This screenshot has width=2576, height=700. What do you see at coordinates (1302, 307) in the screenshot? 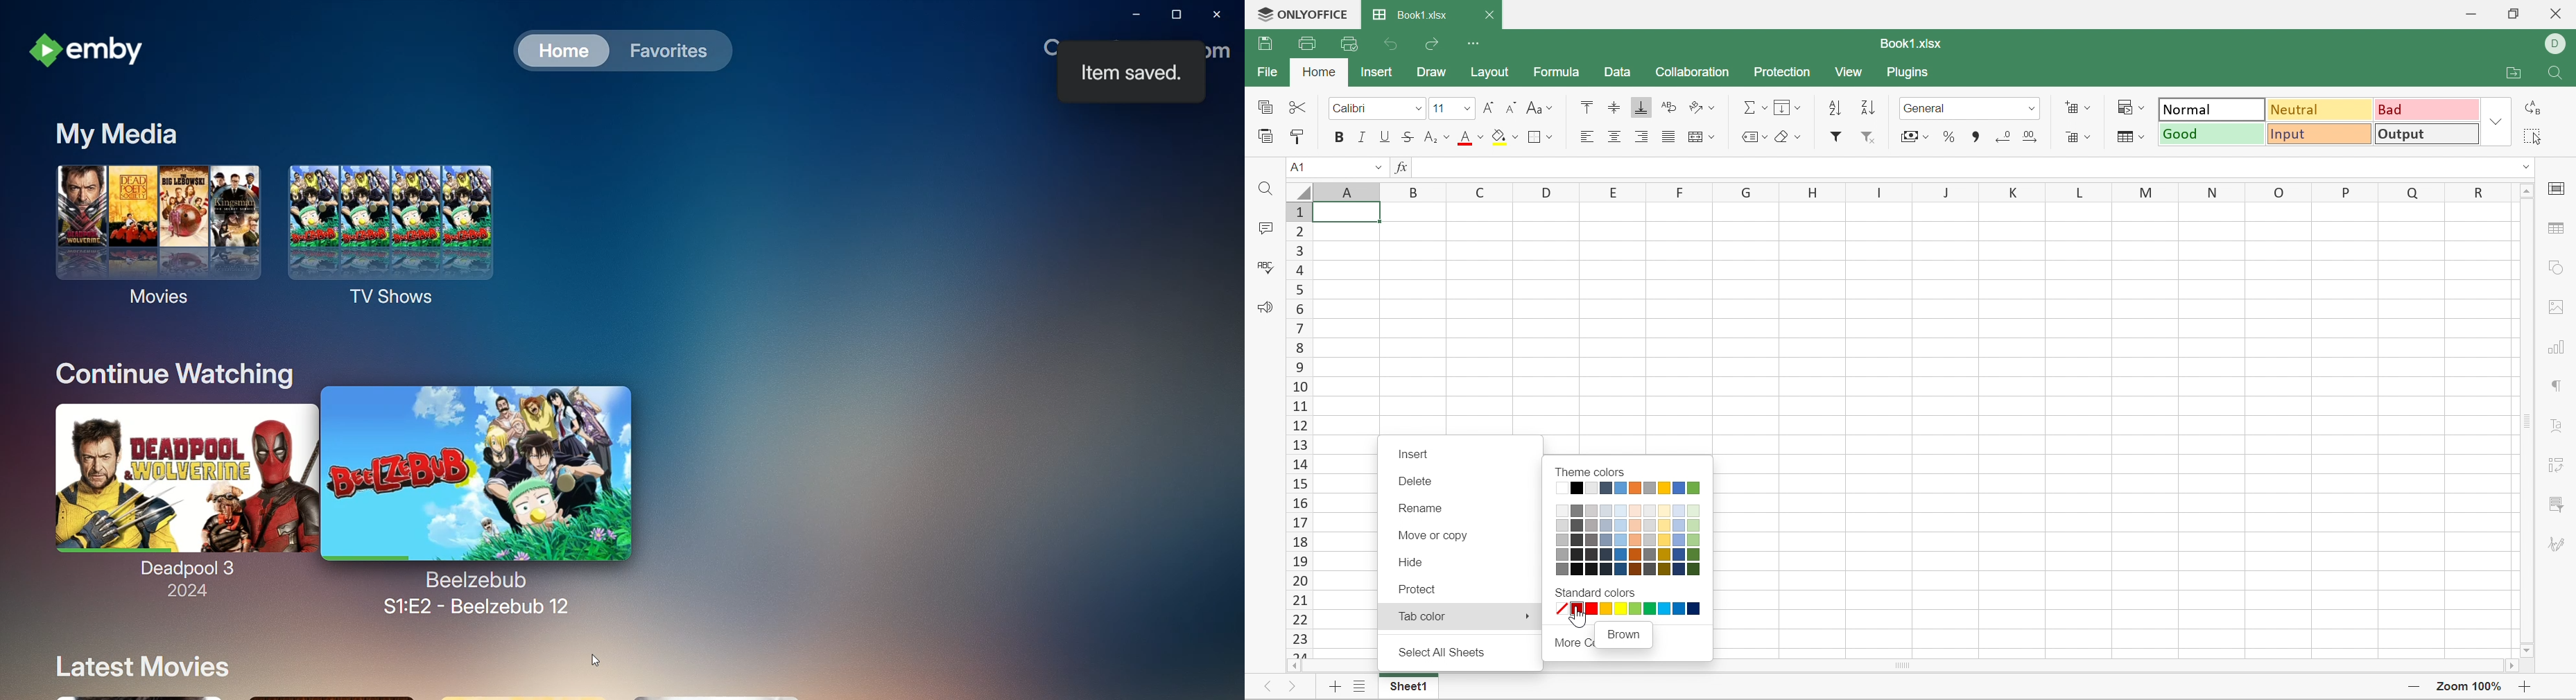
I see `6` at bounding box center [1302, 307].